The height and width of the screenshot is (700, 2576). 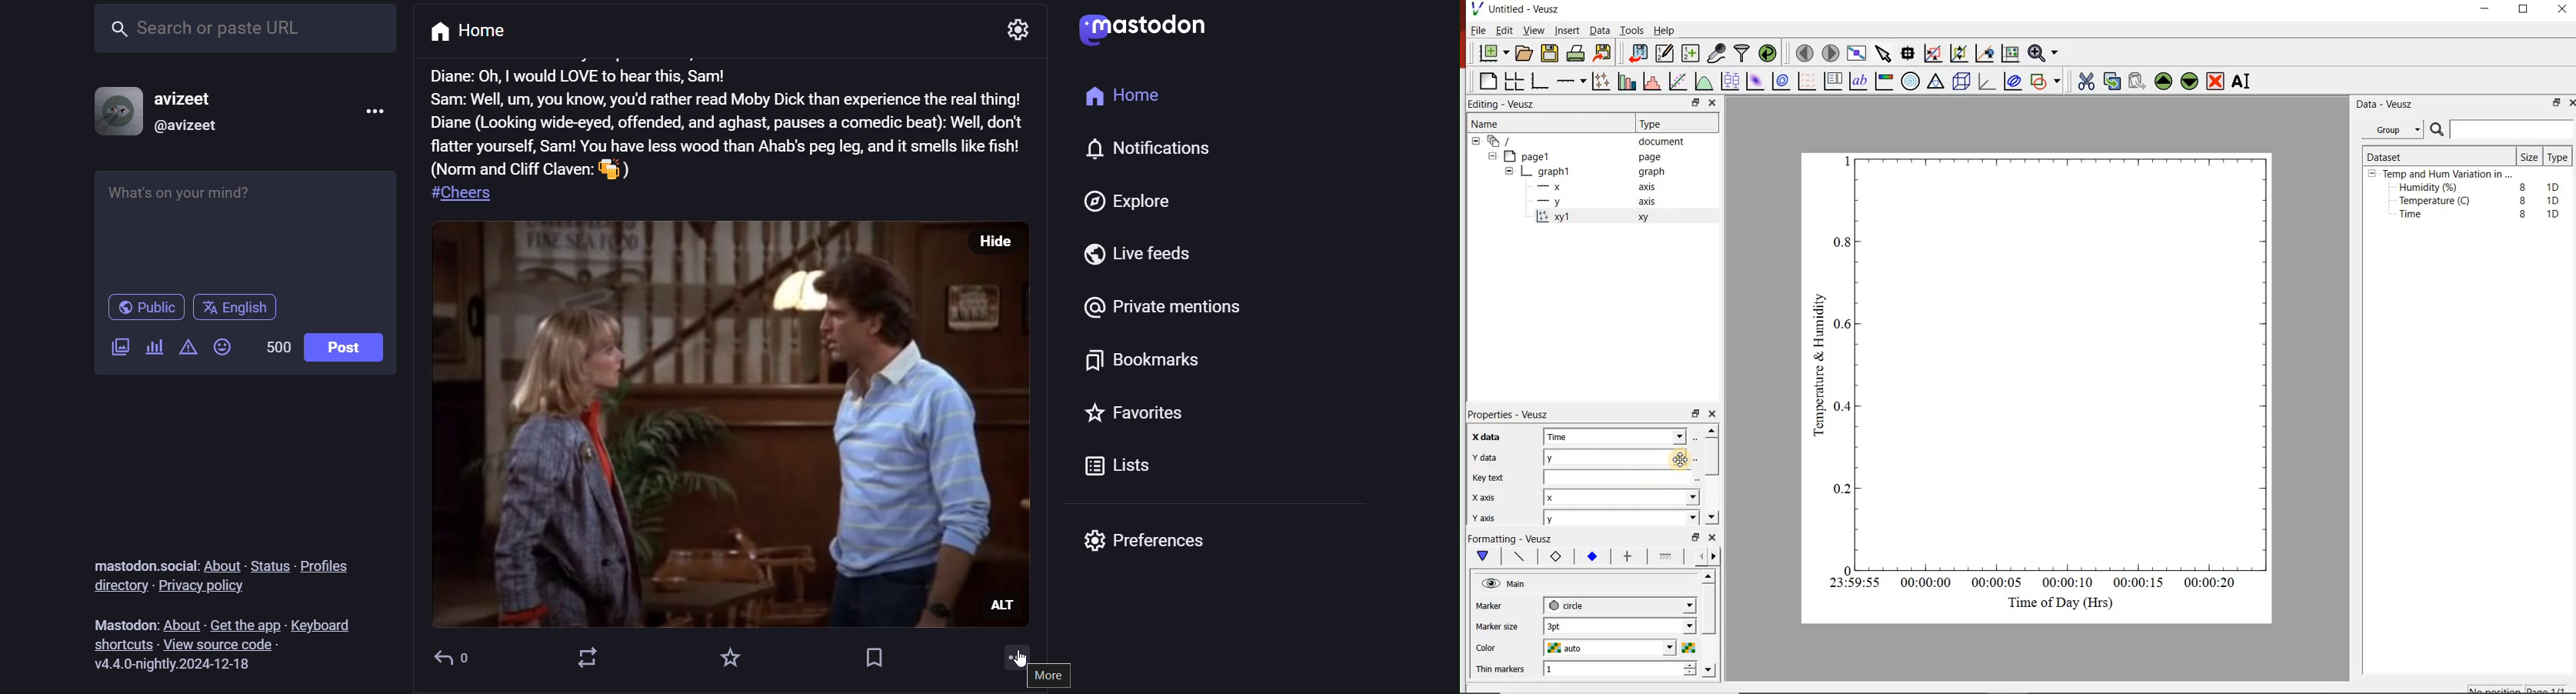 What do you see at coordinates (1730, 82) in the screenshot?
I see `plot box plots` at bounding box center [1730, 82].